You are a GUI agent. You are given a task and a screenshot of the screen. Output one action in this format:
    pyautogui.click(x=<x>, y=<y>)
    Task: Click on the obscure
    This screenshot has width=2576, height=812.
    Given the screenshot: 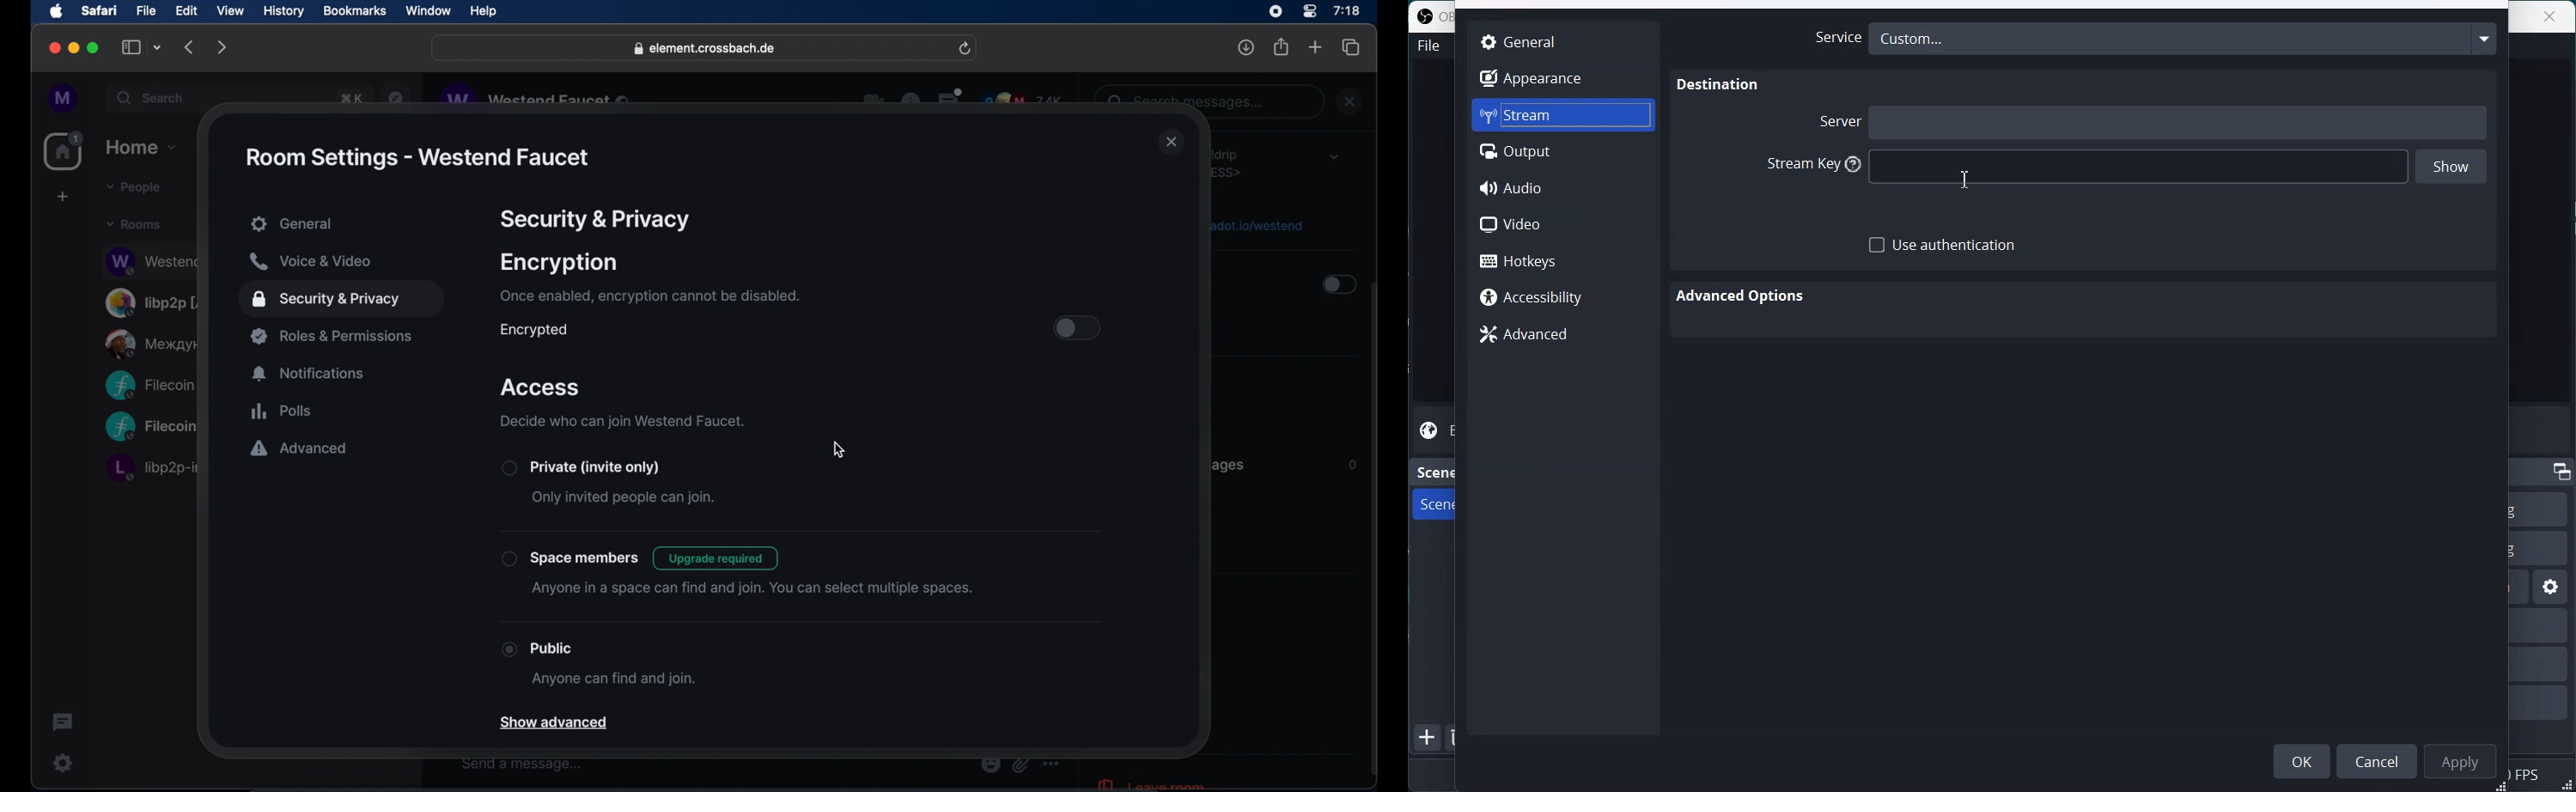 What is the action you would take?
    pyautogui.click(x=1255, y=224)
    